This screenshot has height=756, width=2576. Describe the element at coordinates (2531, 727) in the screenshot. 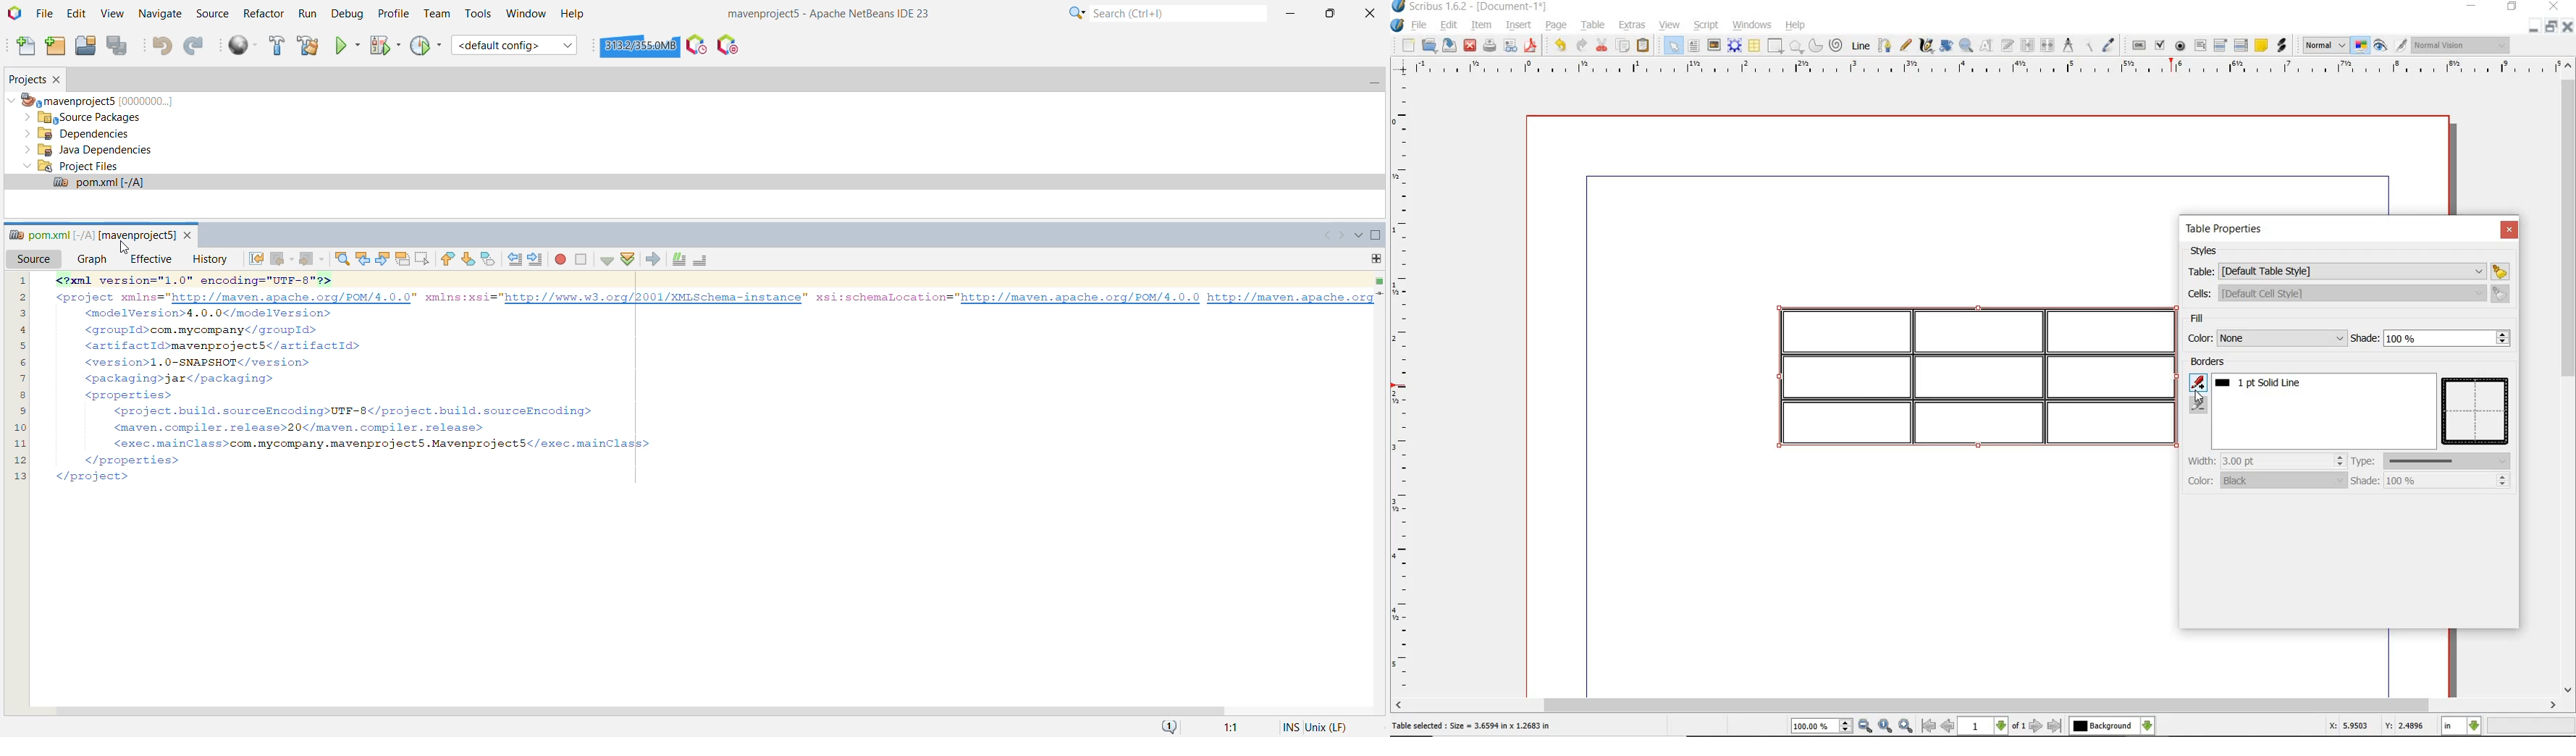

I see `zoom factor` at that location.